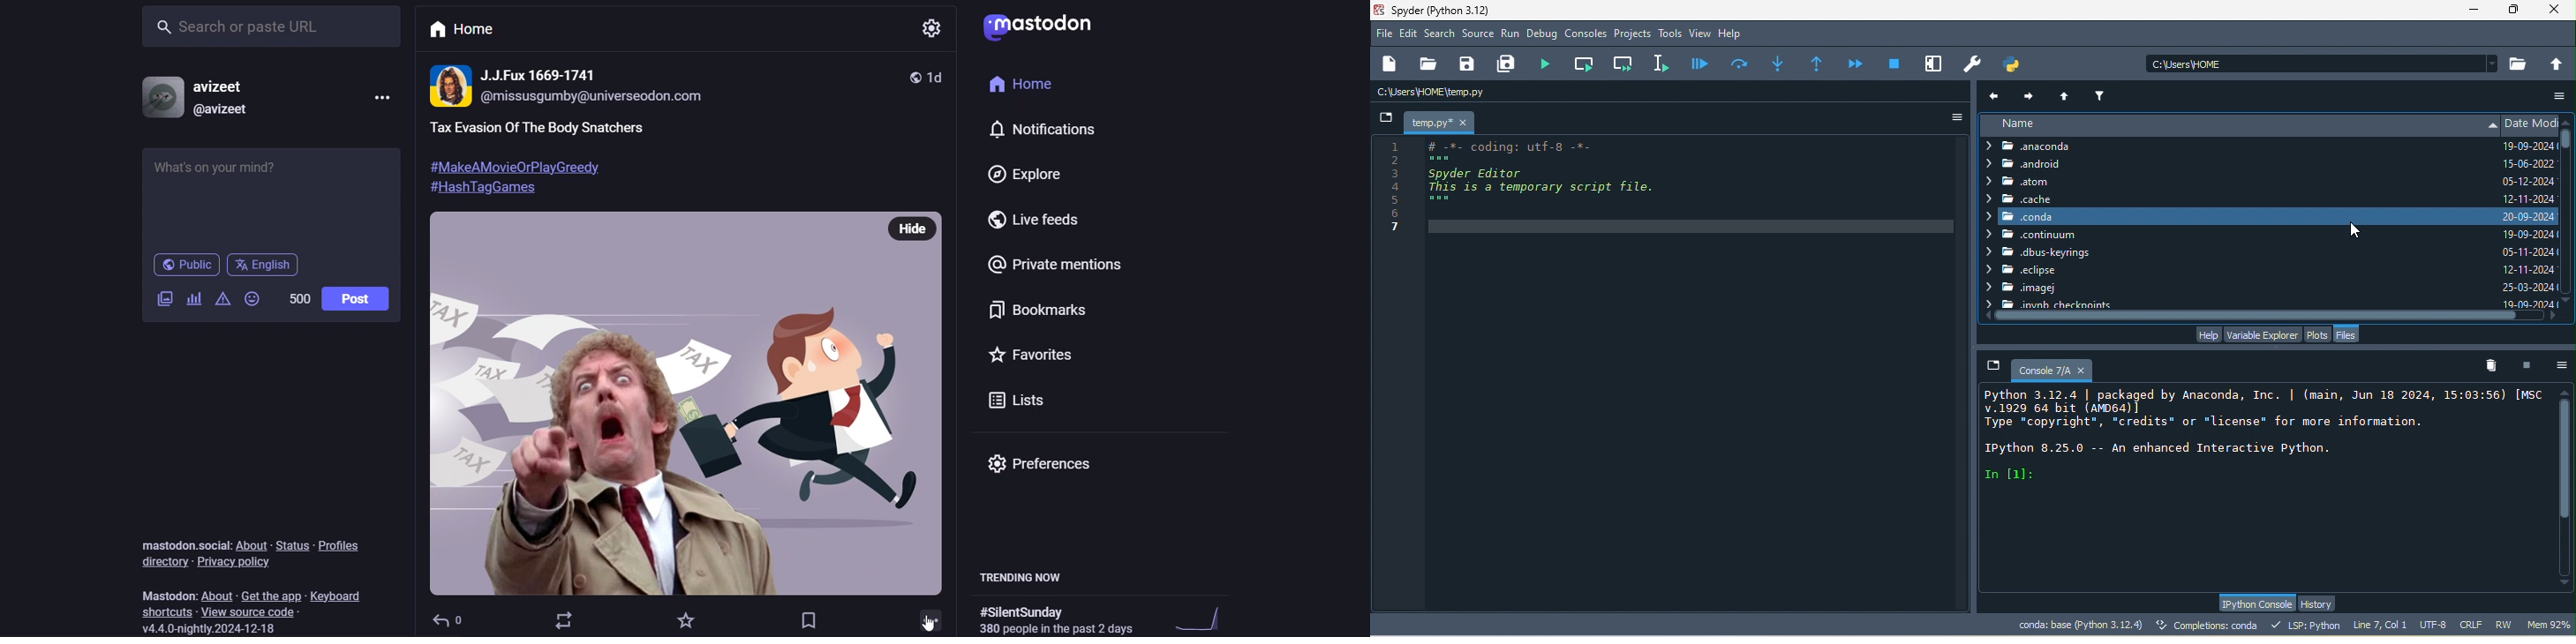  What do you see at coordinates (2042, 253) in the screenshot?
I see `dbus keyrings` at bounding box center [2042, 253].